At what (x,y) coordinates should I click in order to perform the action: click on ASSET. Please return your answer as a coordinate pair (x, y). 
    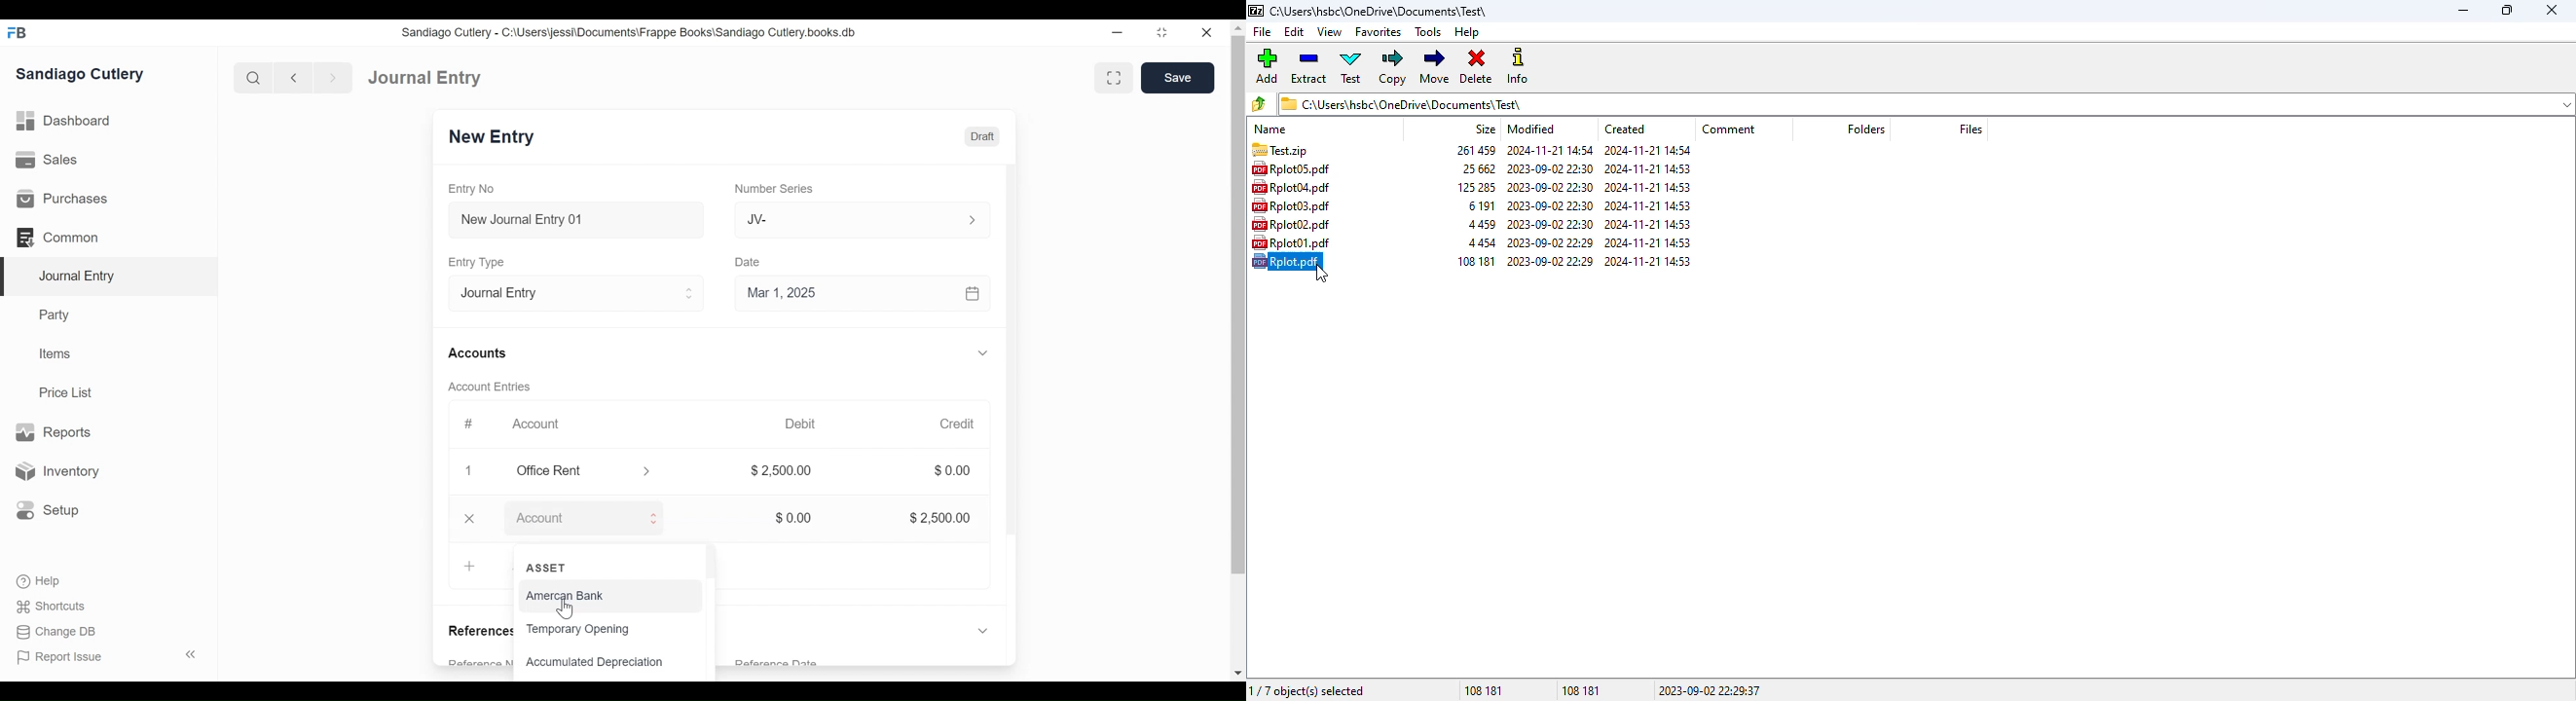
    Looking at the image, I should click on (559, 568).